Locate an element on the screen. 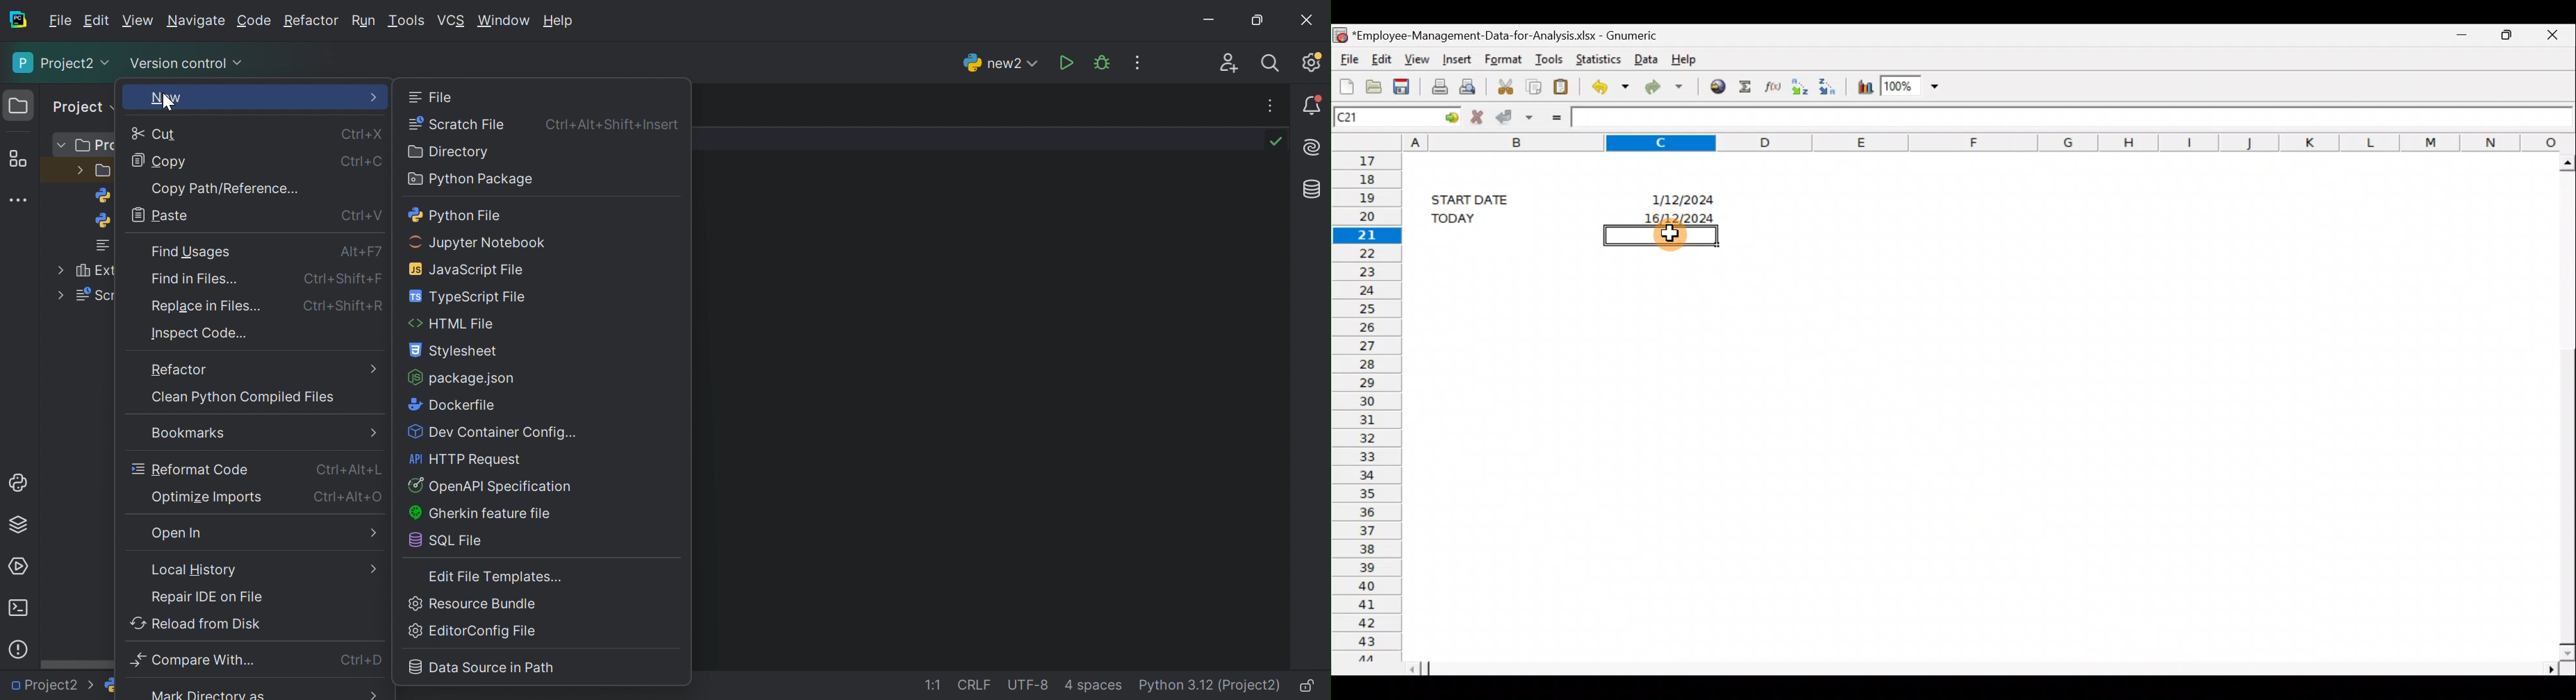 The image size is (2576, 700). Insert hyperlink is located at coordinates (1713, 88).